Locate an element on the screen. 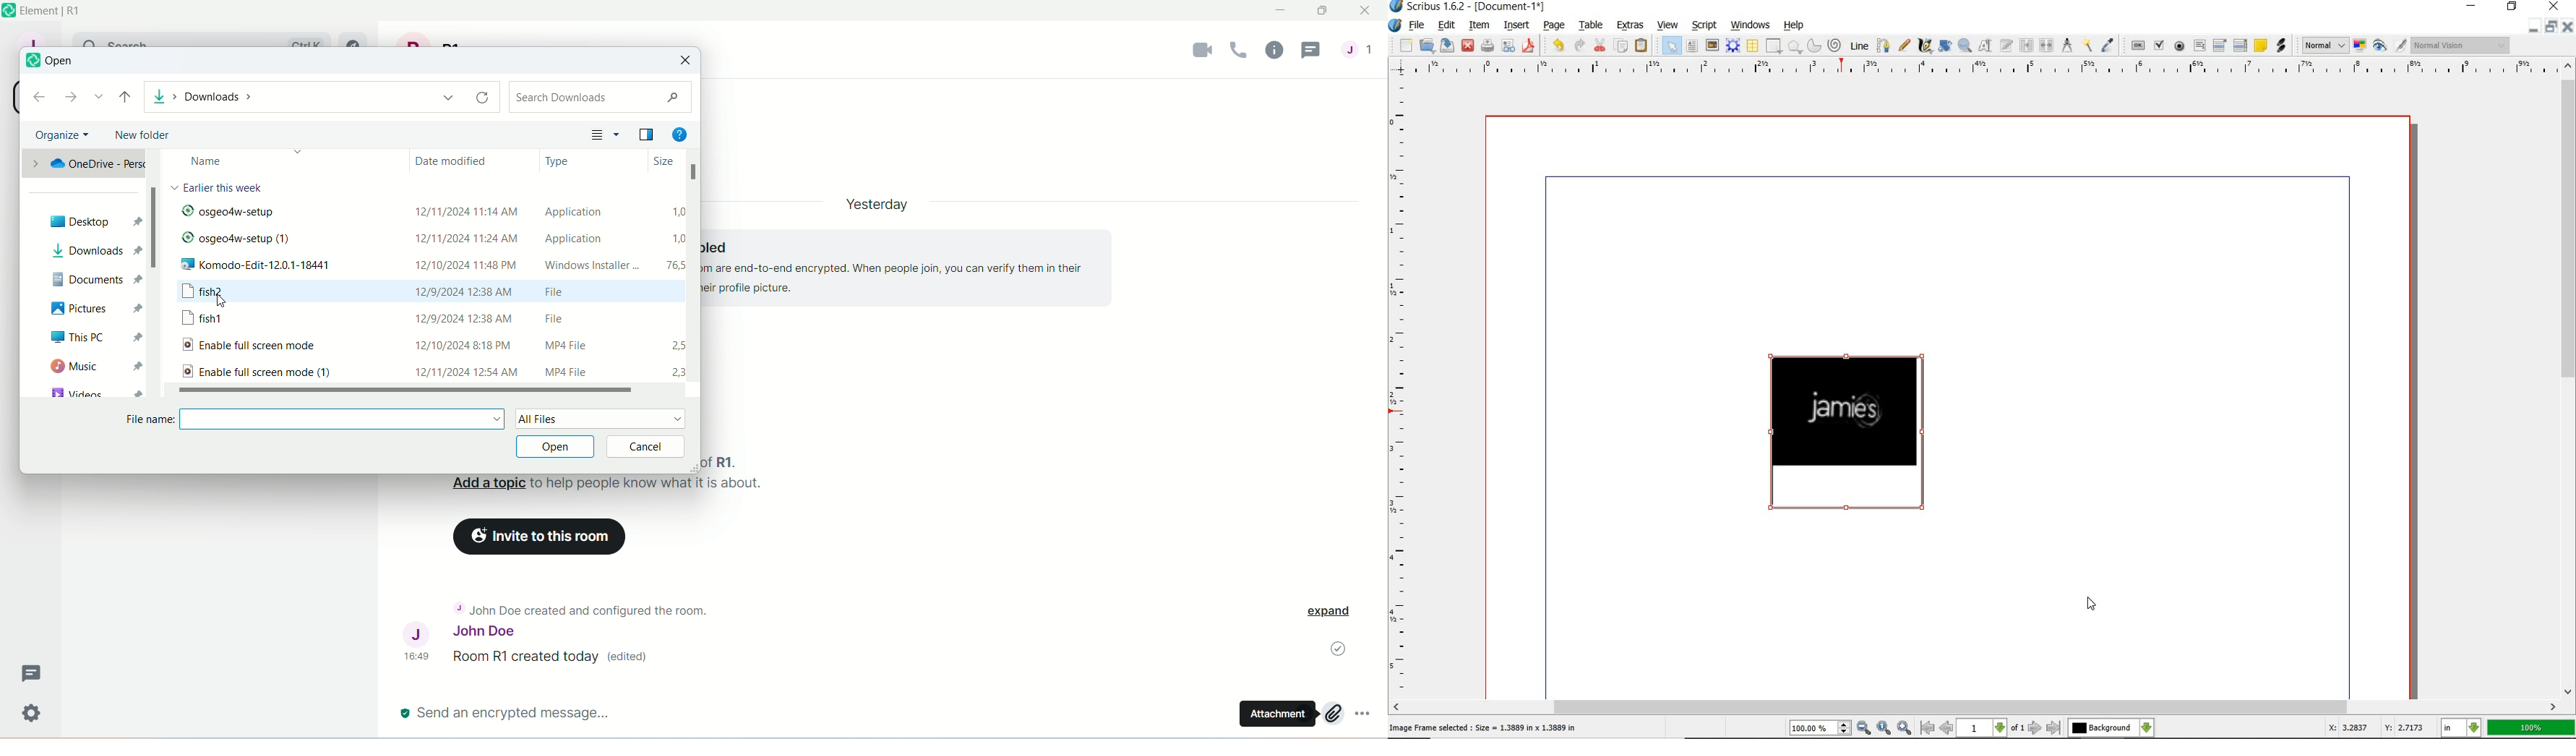  invite to this room is located at coordinates (541, 537).